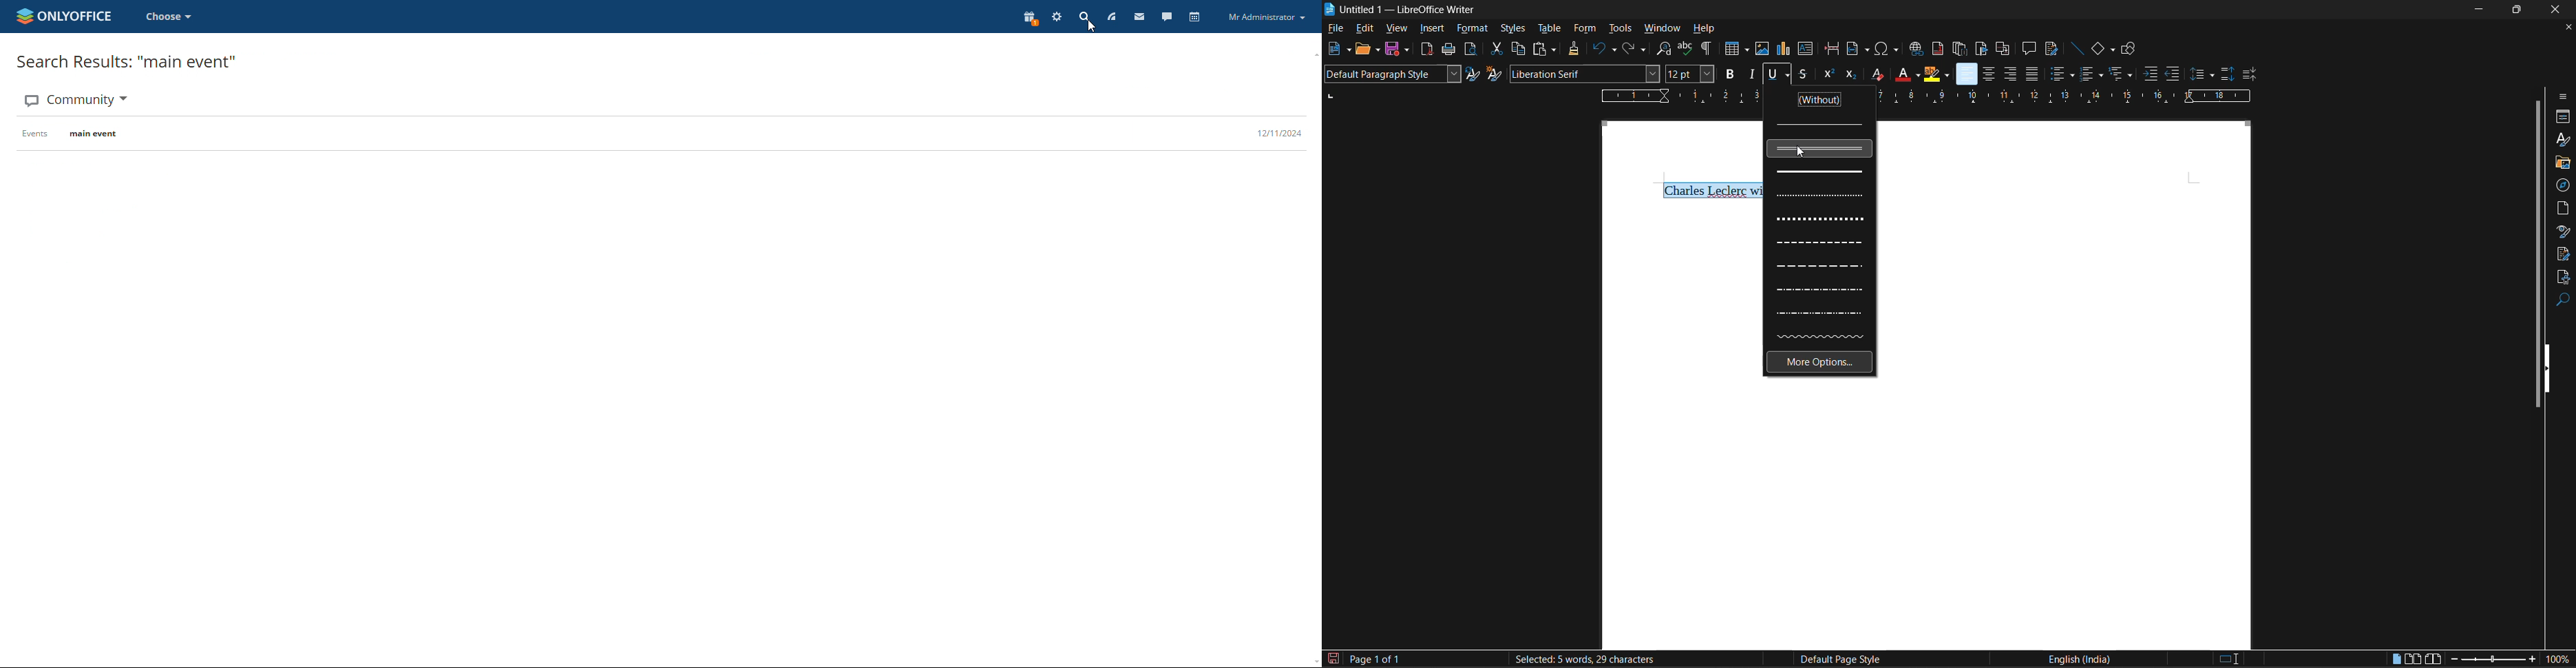  Describe the element at coordinates (1761, 49) in the screenshot. I see `insert image` at that location.